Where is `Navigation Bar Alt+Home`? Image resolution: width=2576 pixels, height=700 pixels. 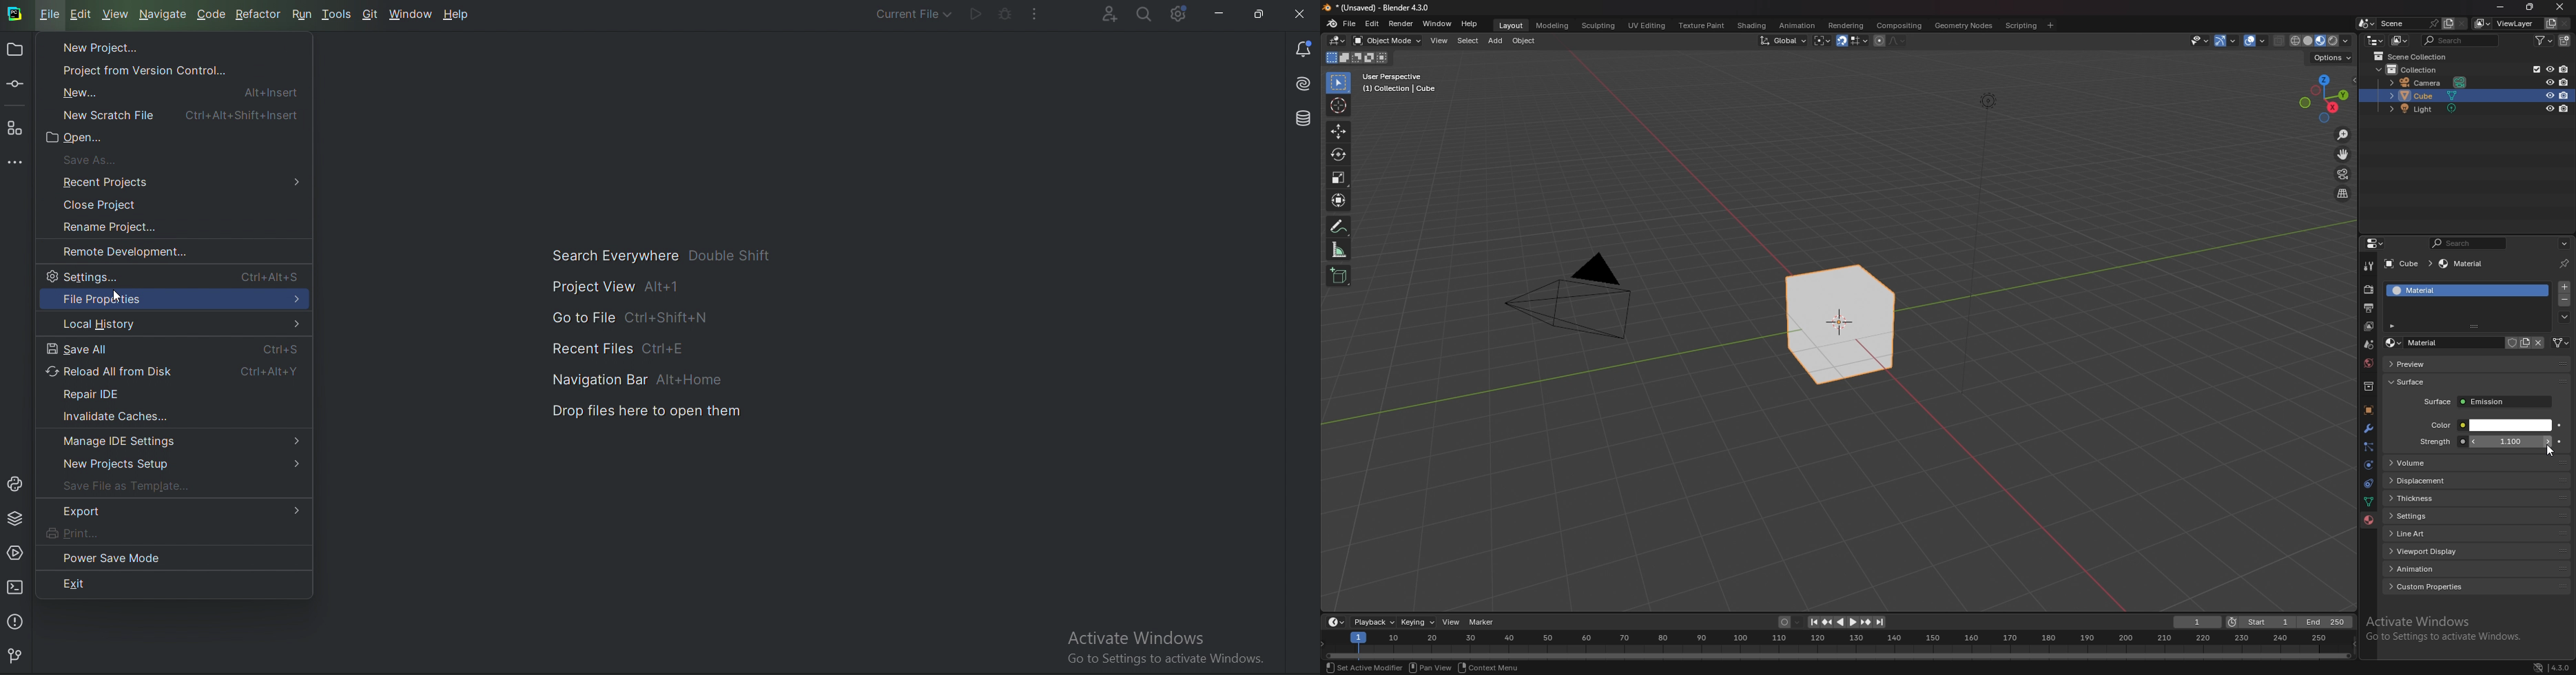 Navigation Bar Alt+Home is located at coordinates (645, 380).